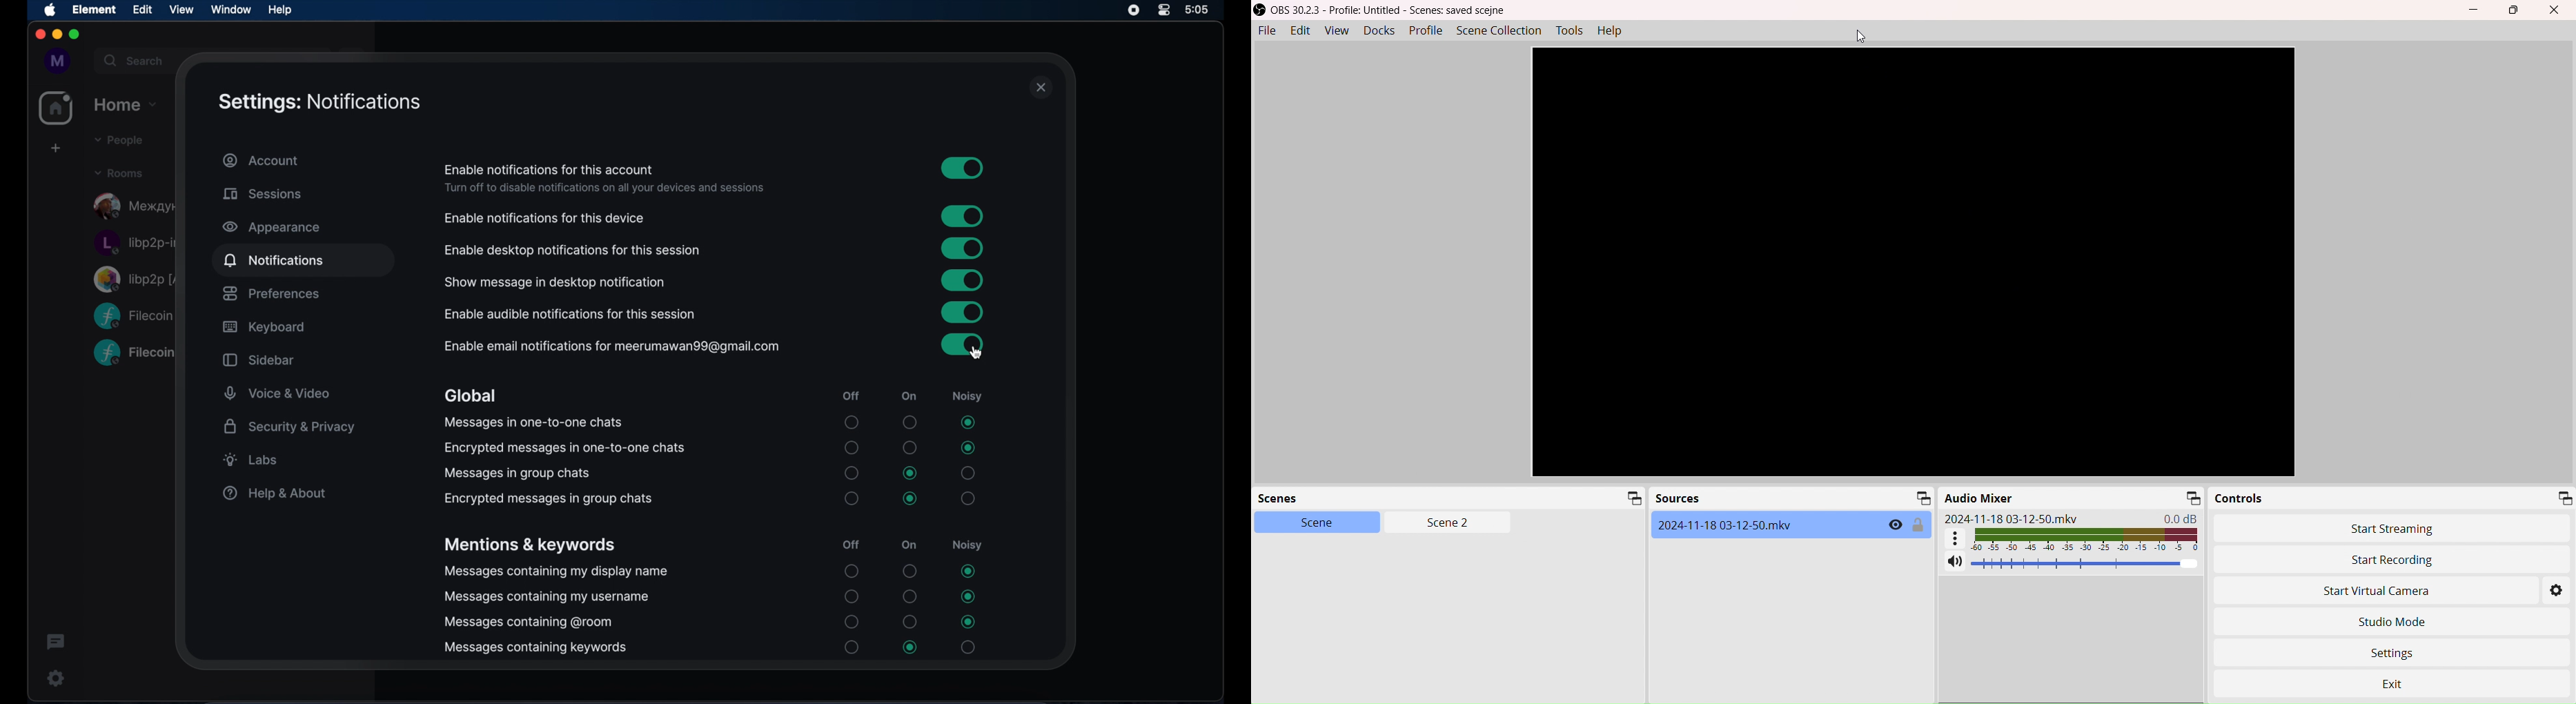  Describe the element at coordinates (132, 59) in the screenshot. I see `search` at that location.